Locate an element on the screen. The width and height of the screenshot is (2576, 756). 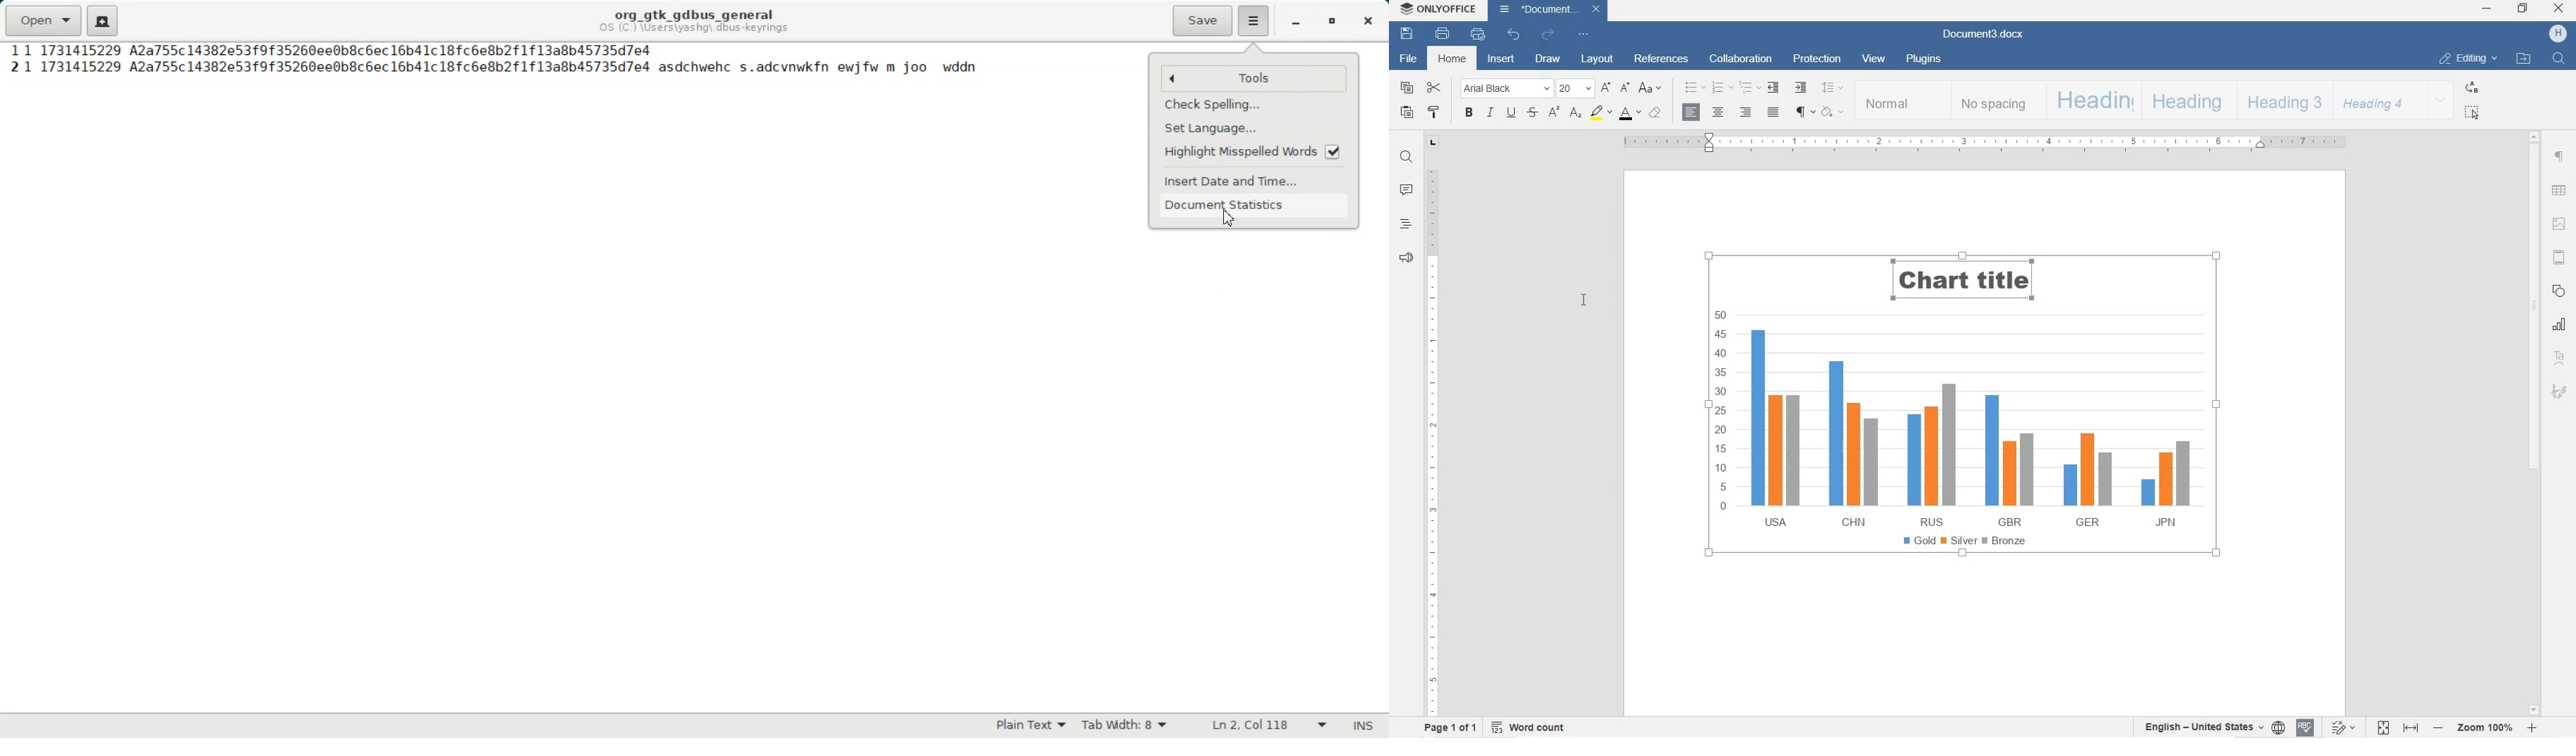
Document Statistics is located at coordinates (1256, 205).